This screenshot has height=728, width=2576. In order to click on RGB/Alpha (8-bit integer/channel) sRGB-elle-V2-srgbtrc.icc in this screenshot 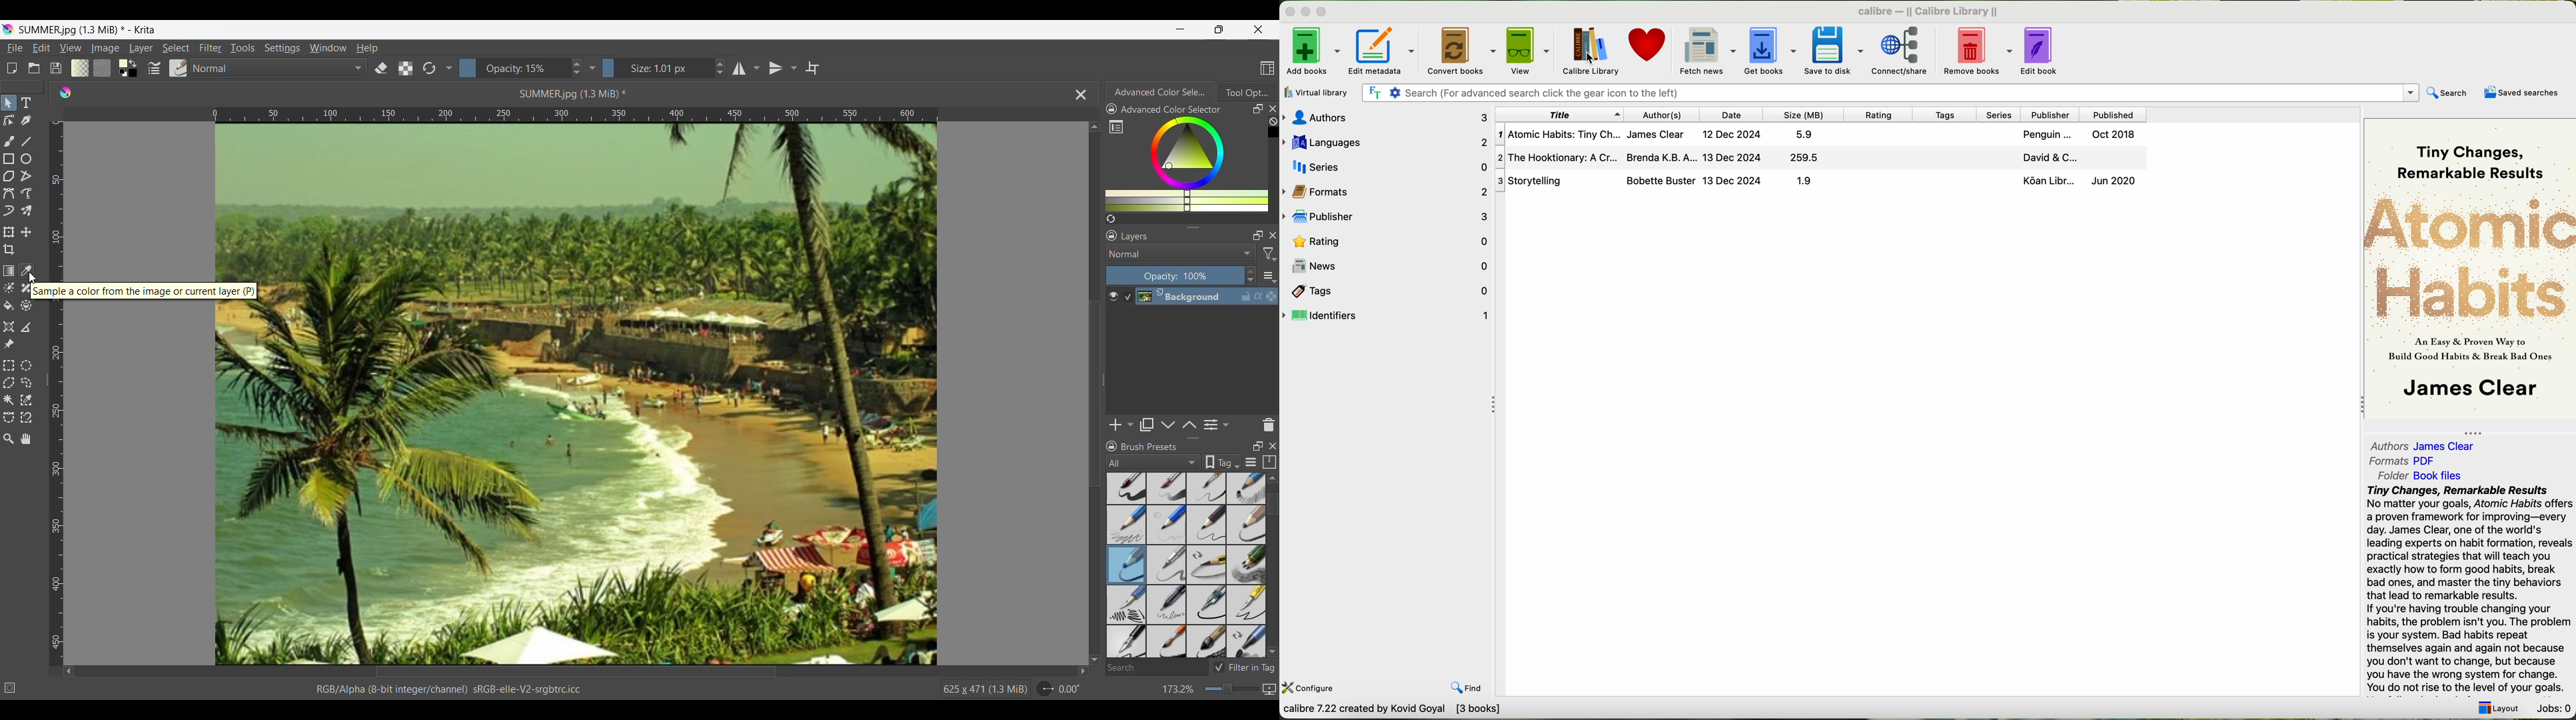, I will do `click(454, 689)`.